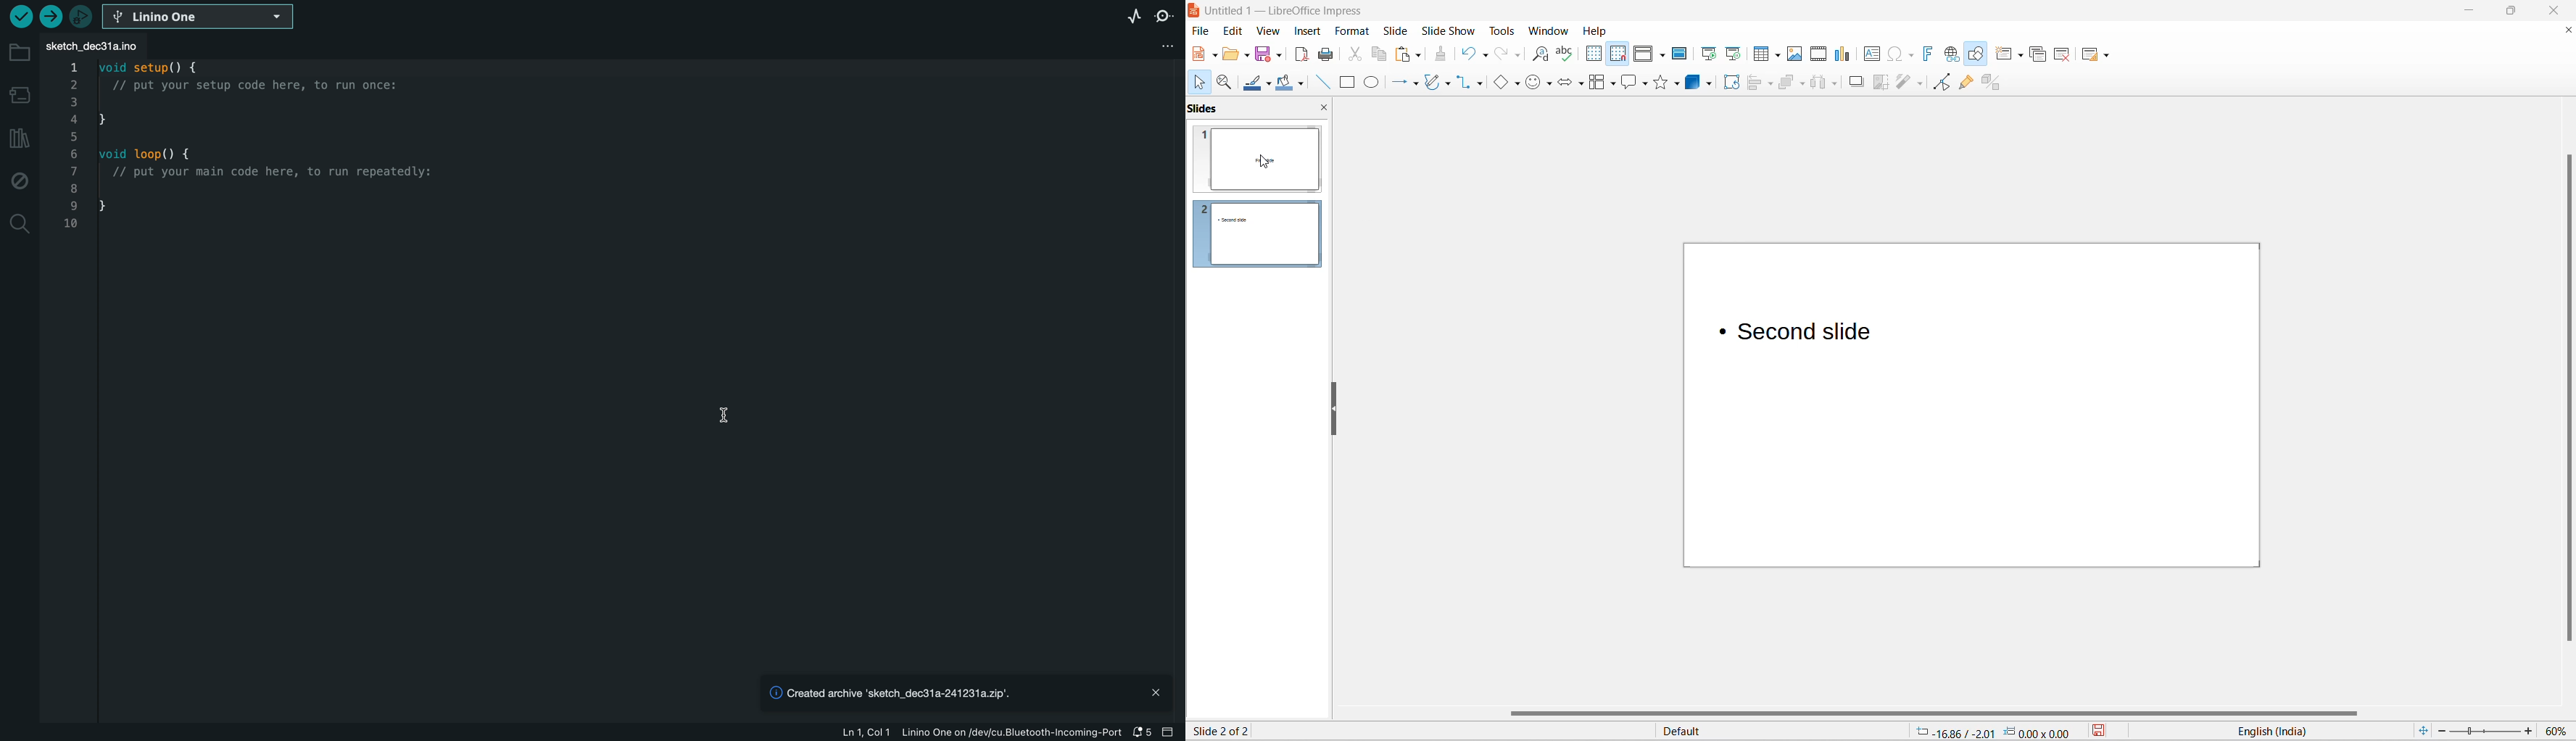 Image resolution: width=2576 pixels, height=756 pixels. What do you see at coordinates (1286, 11) in the screenshot?
I see `file title` at bounding box center [1286, 11].